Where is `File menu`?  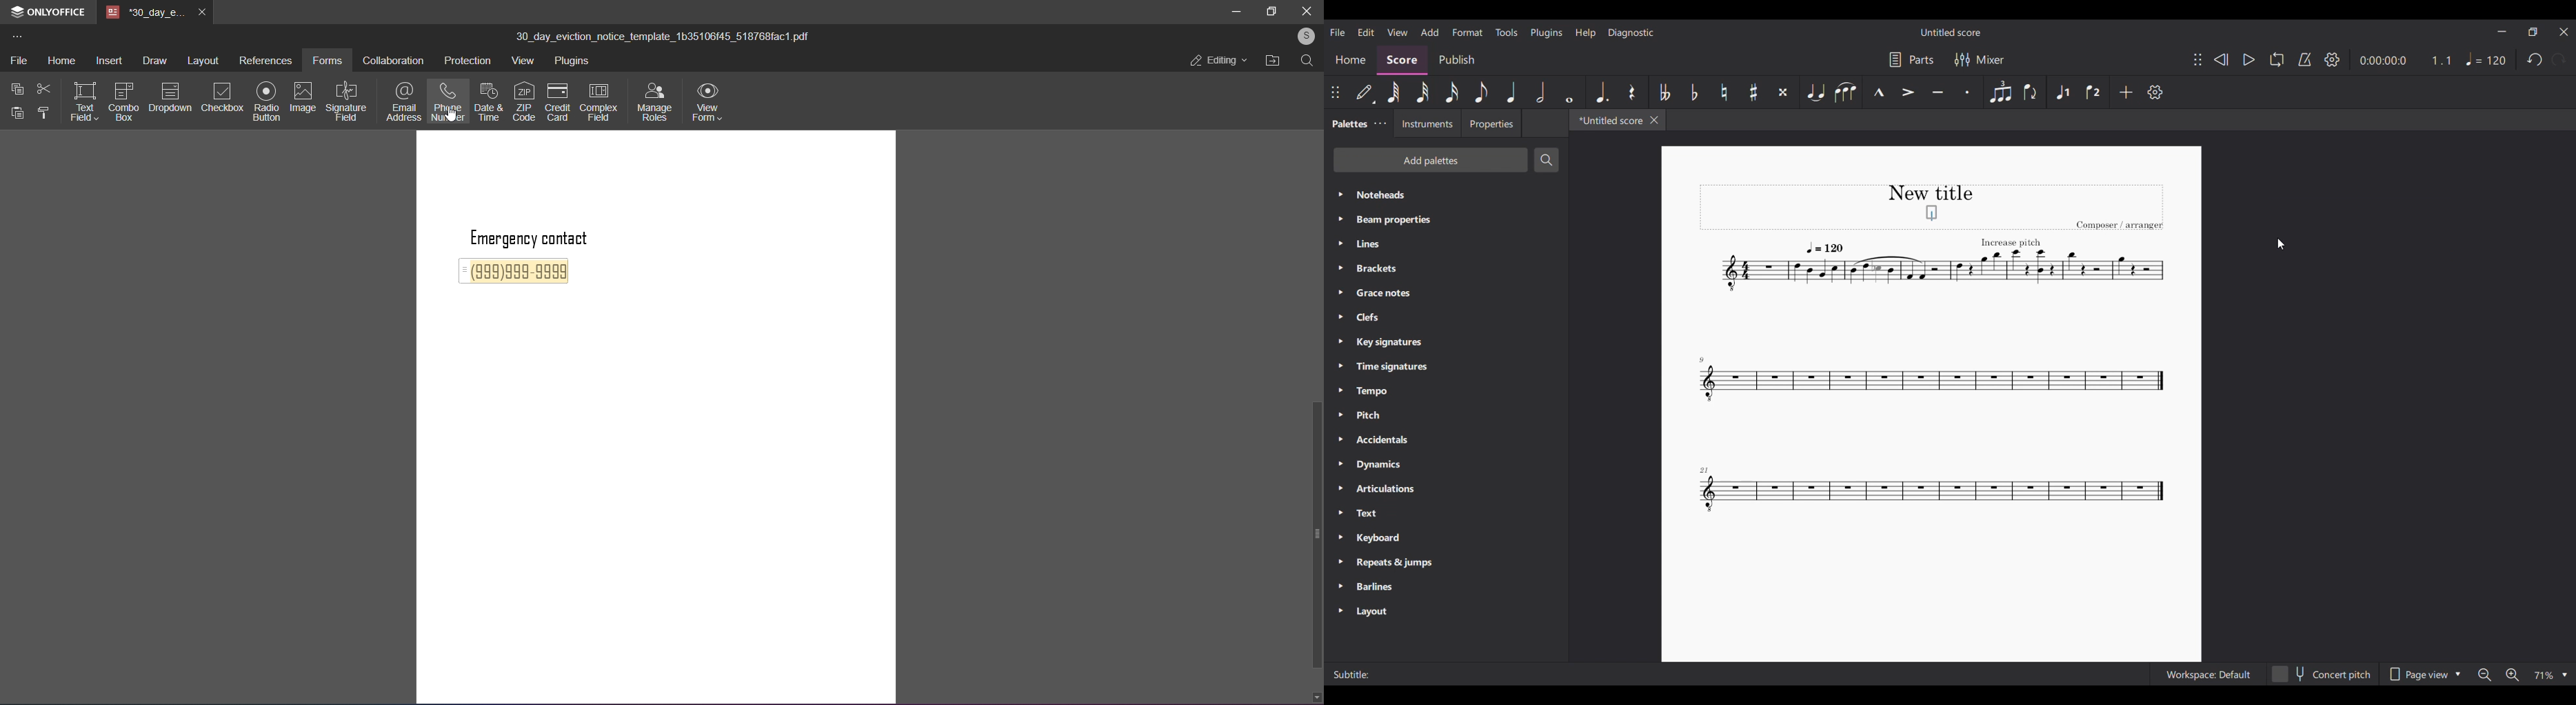
File menu is located at coordinates (1337, 32).